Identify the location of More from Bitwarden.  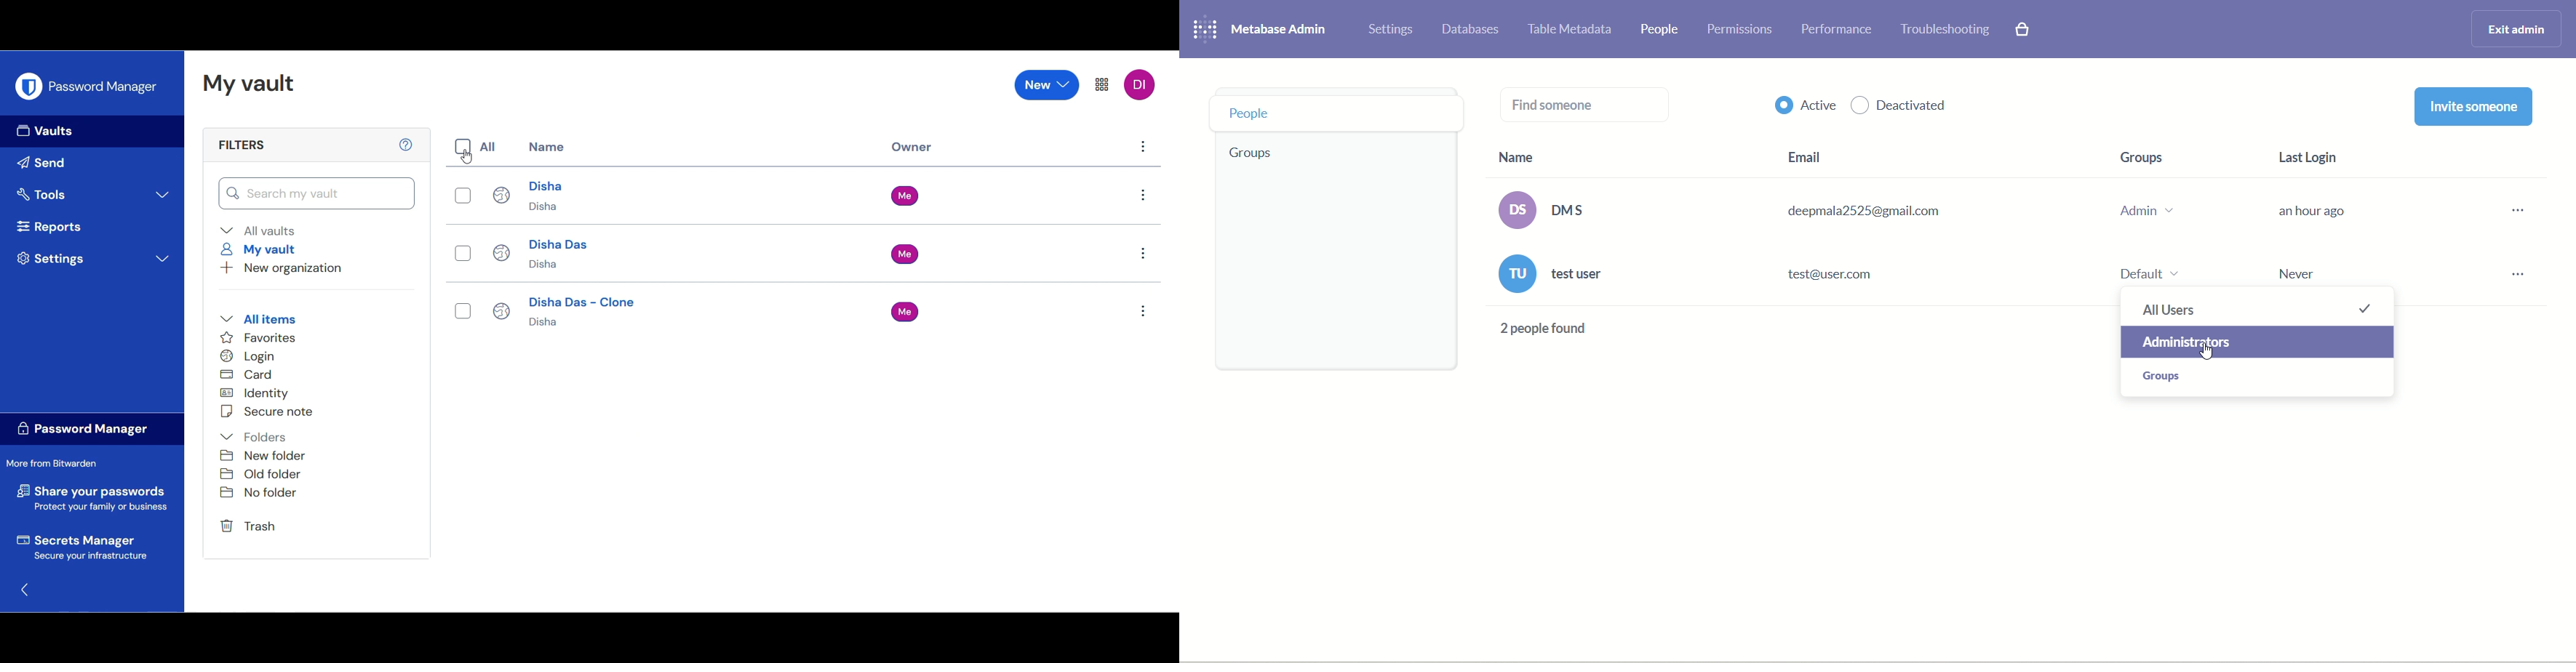
(56, 463).